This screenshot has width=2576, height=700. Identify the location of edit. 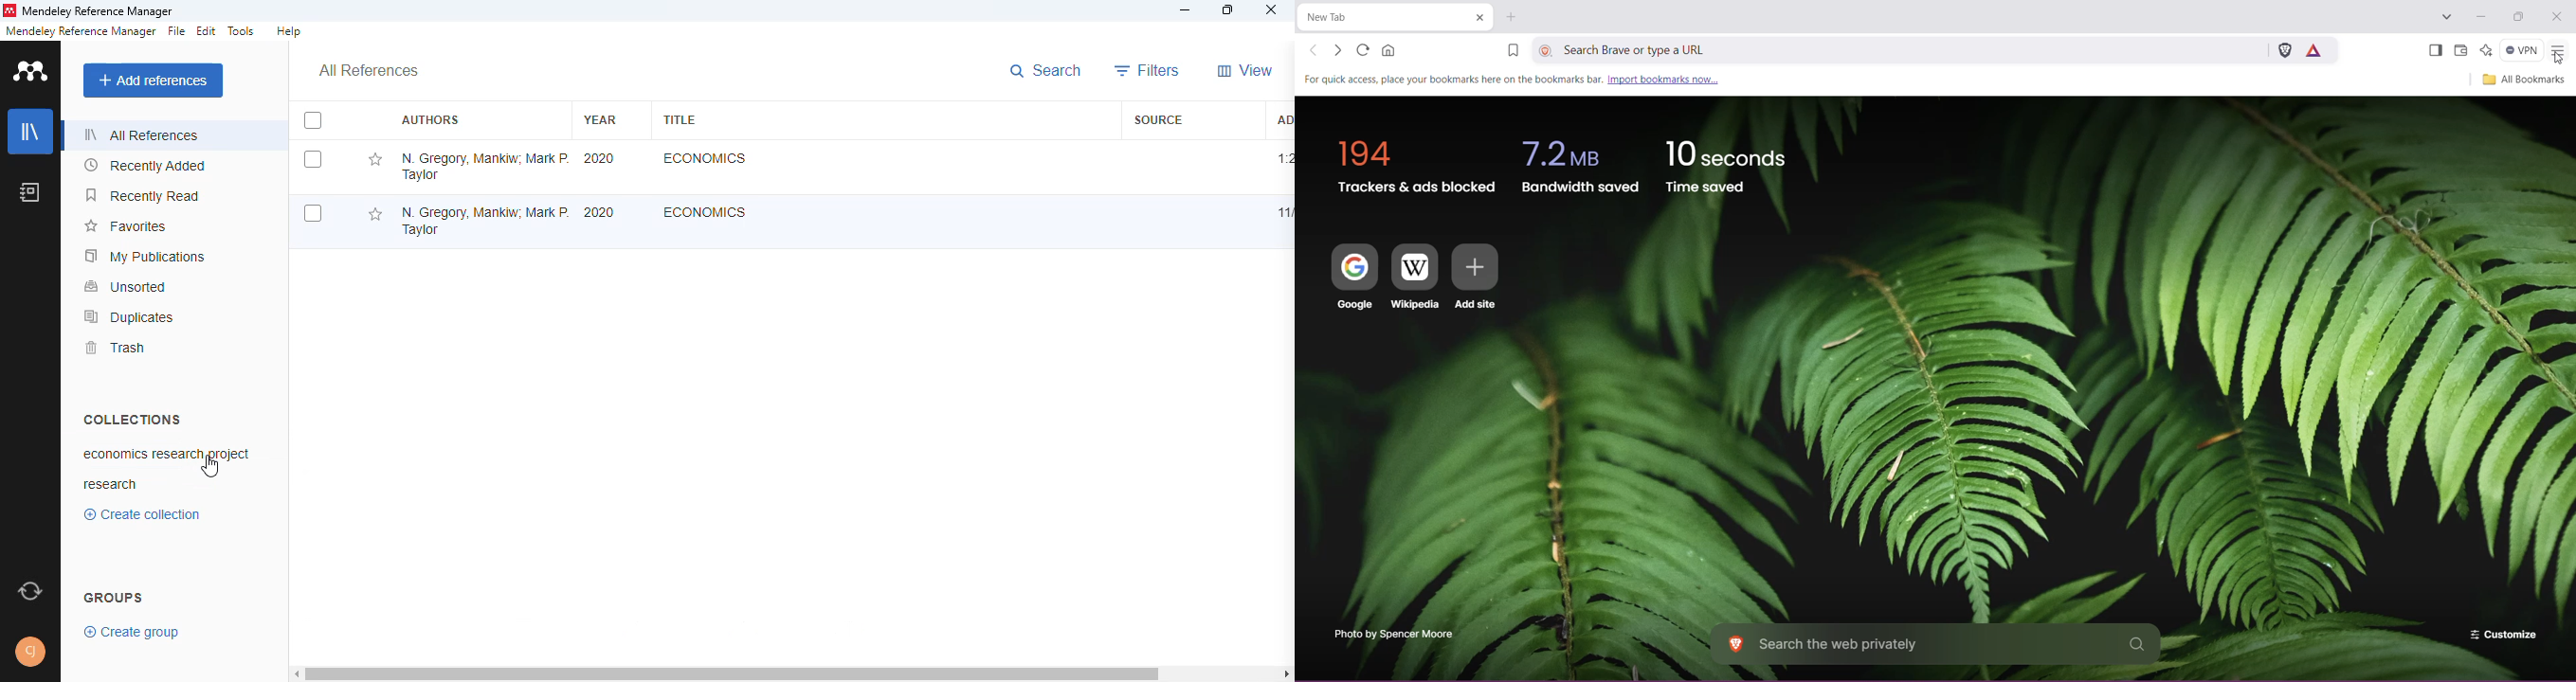
(208, 31).